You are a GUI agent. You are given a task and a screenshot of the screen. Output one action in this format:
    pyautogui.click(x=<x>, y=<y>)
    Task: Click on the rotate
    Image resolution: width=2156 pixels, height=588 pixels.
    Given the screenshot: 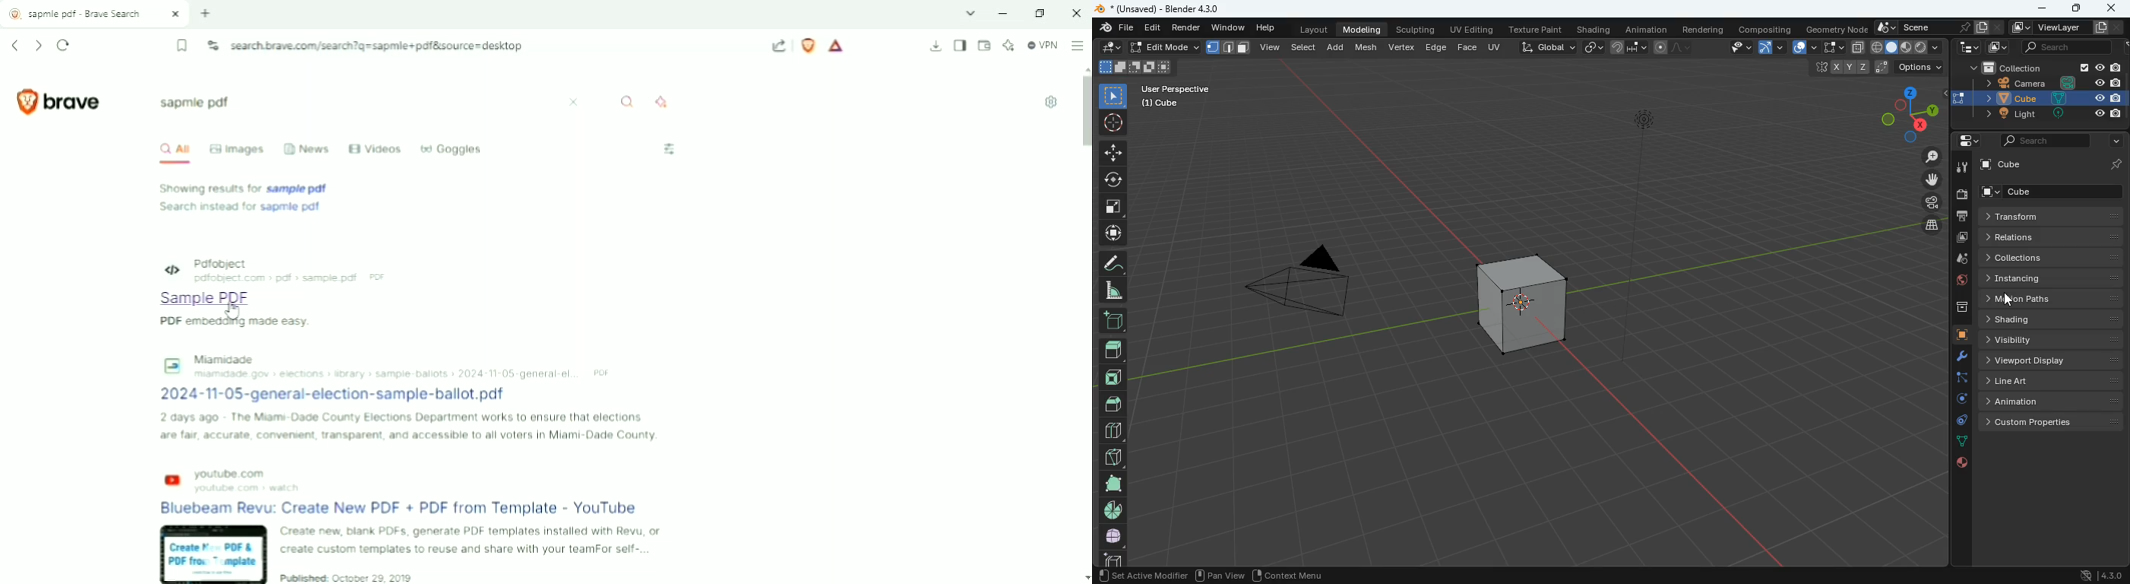 What is the action you would take?
    pyautogui.click(x=1113, y=178)
    